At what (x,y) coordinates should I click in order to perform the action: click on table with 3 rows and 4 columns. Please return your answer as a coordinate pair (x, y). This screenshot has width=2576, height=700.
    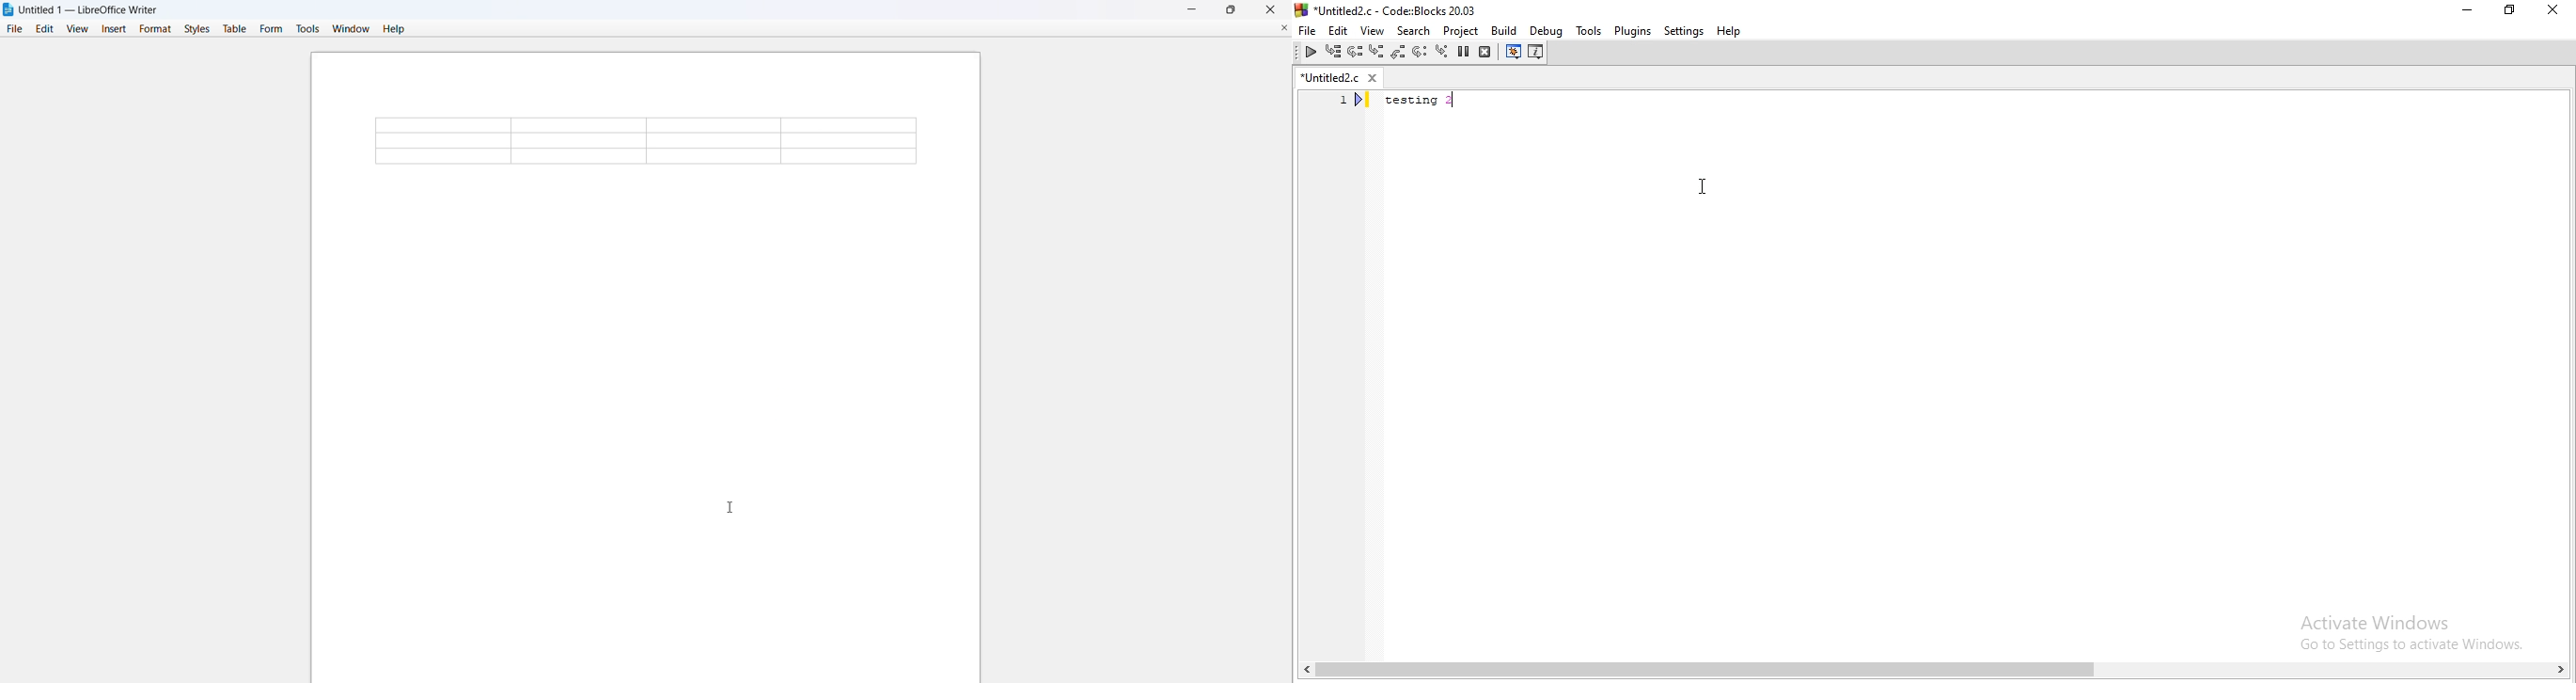
    Looking at the image, I should click on (646, 141).